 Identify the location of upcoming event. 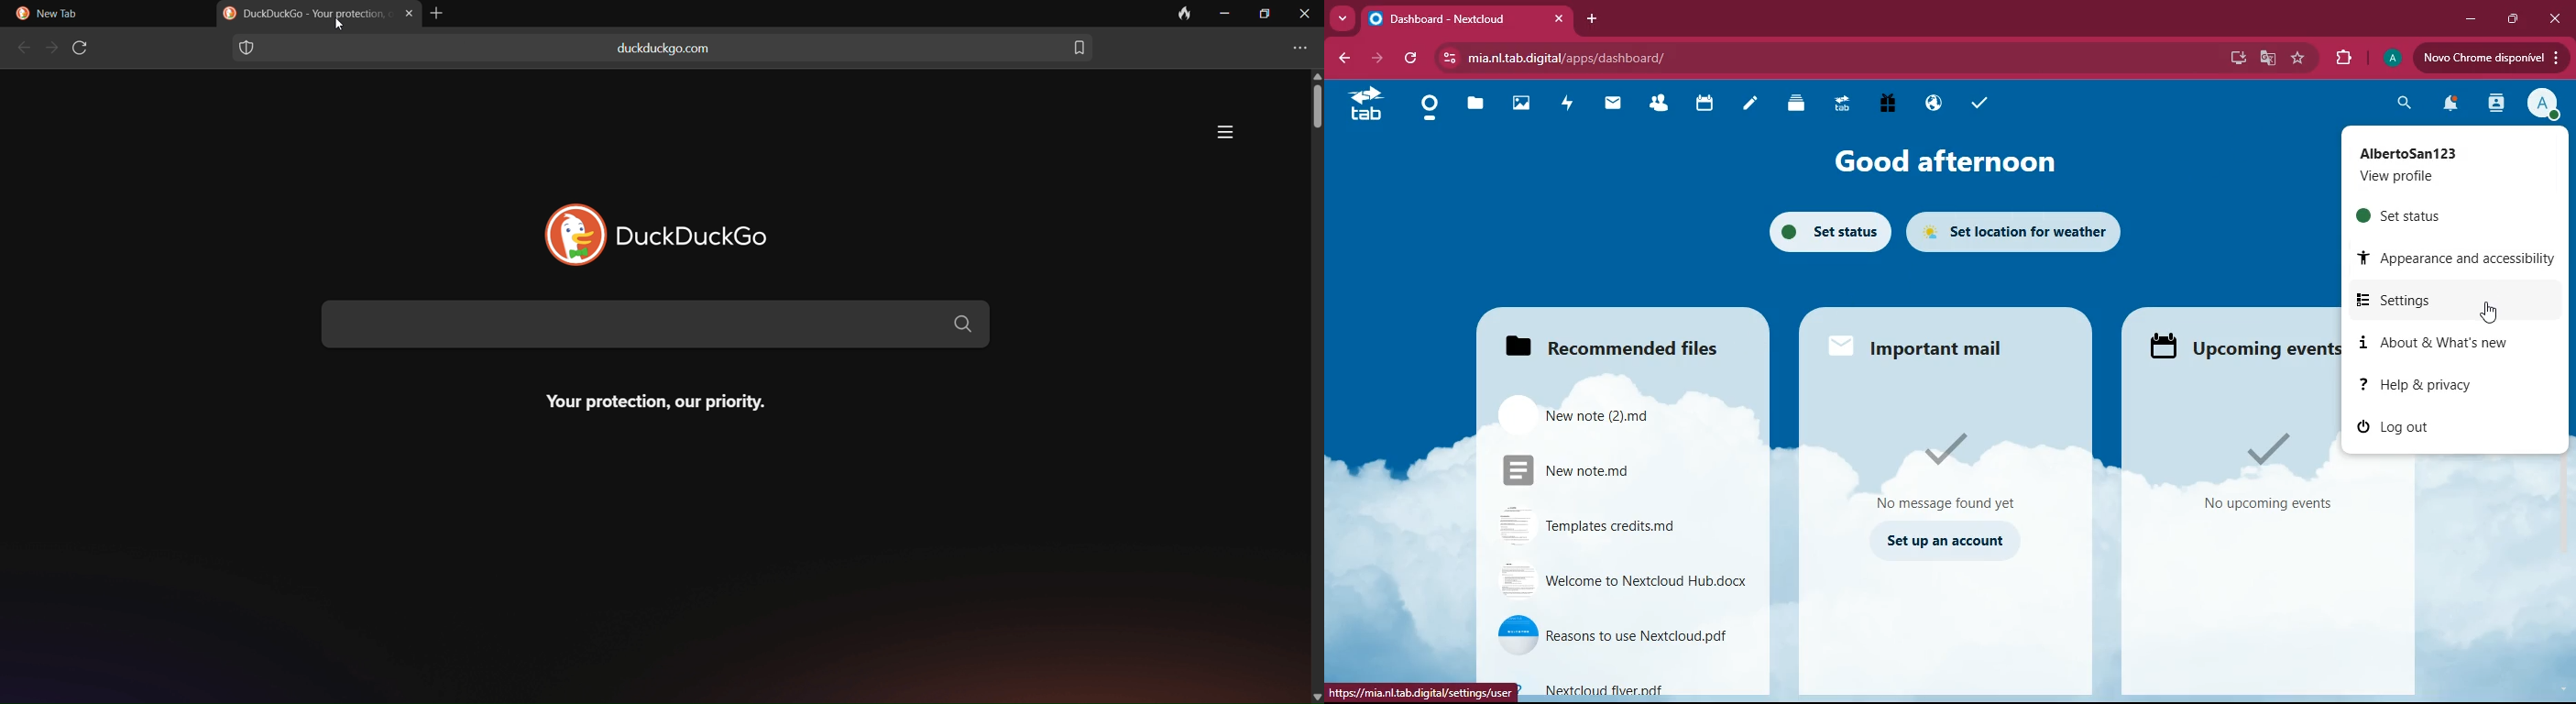
(2245, 347).